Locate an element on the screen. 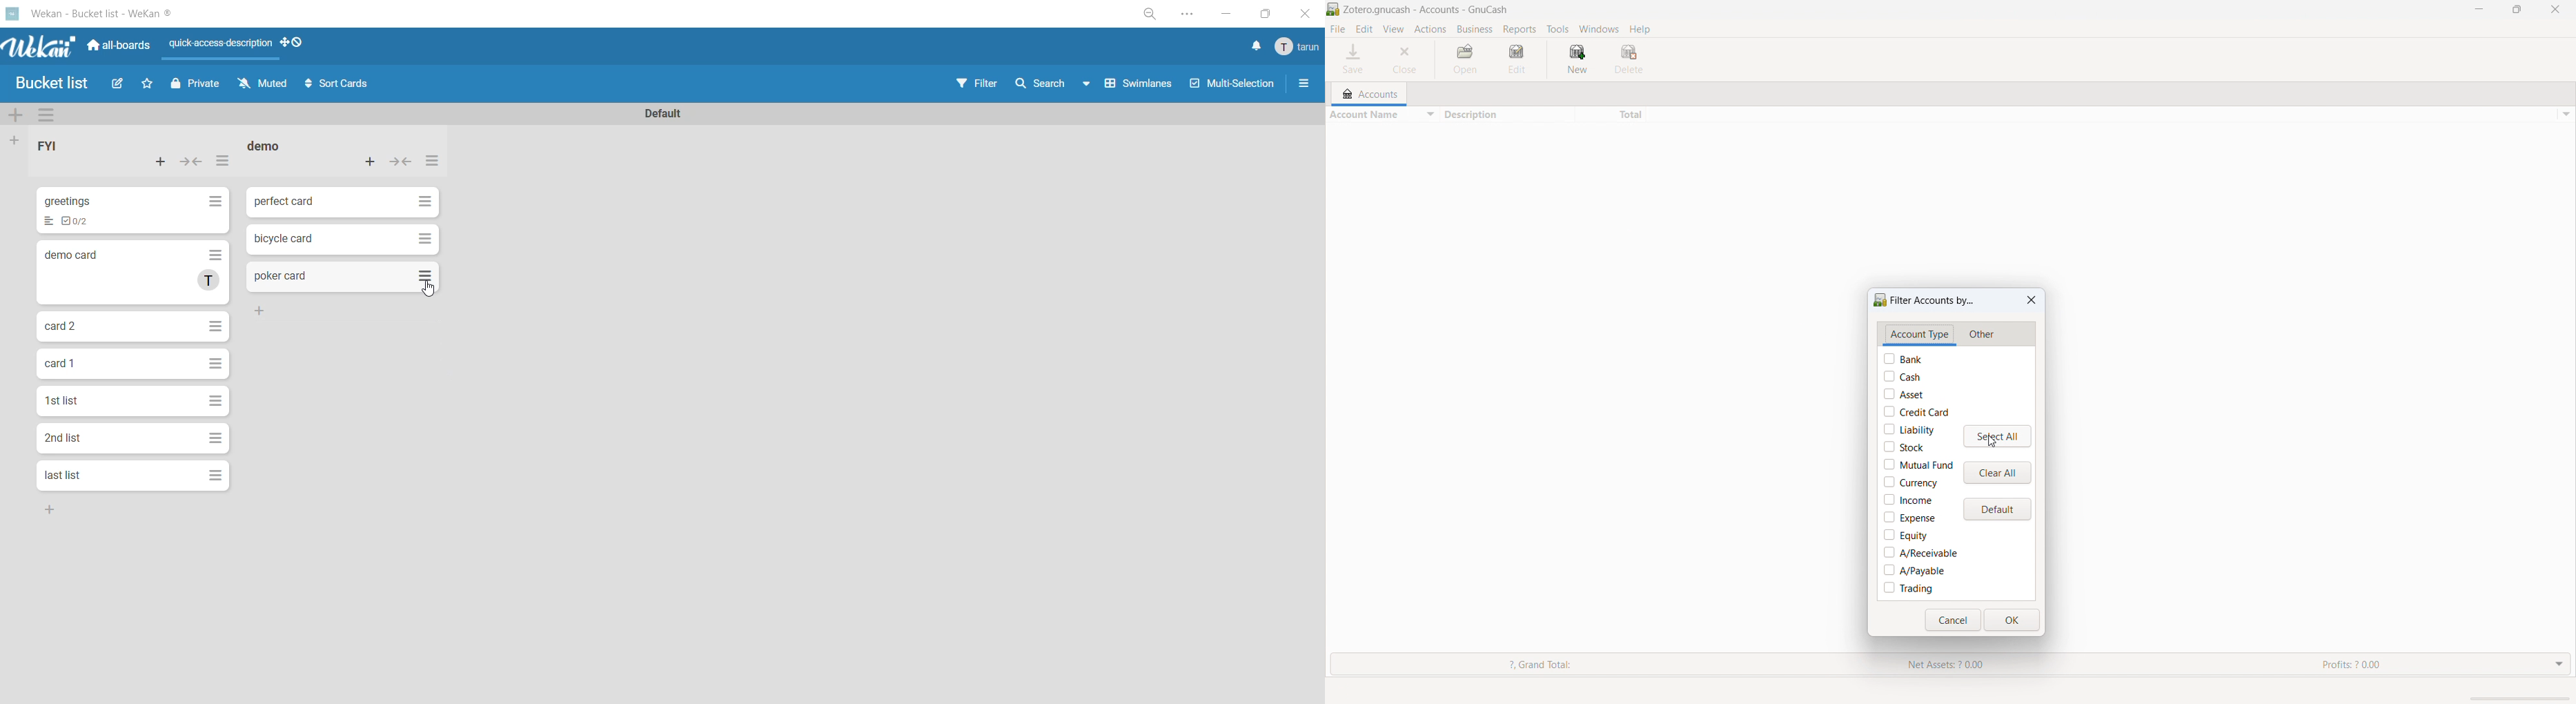 The image size is (2576, 728). minimize is located at coordinates (2478, 10).